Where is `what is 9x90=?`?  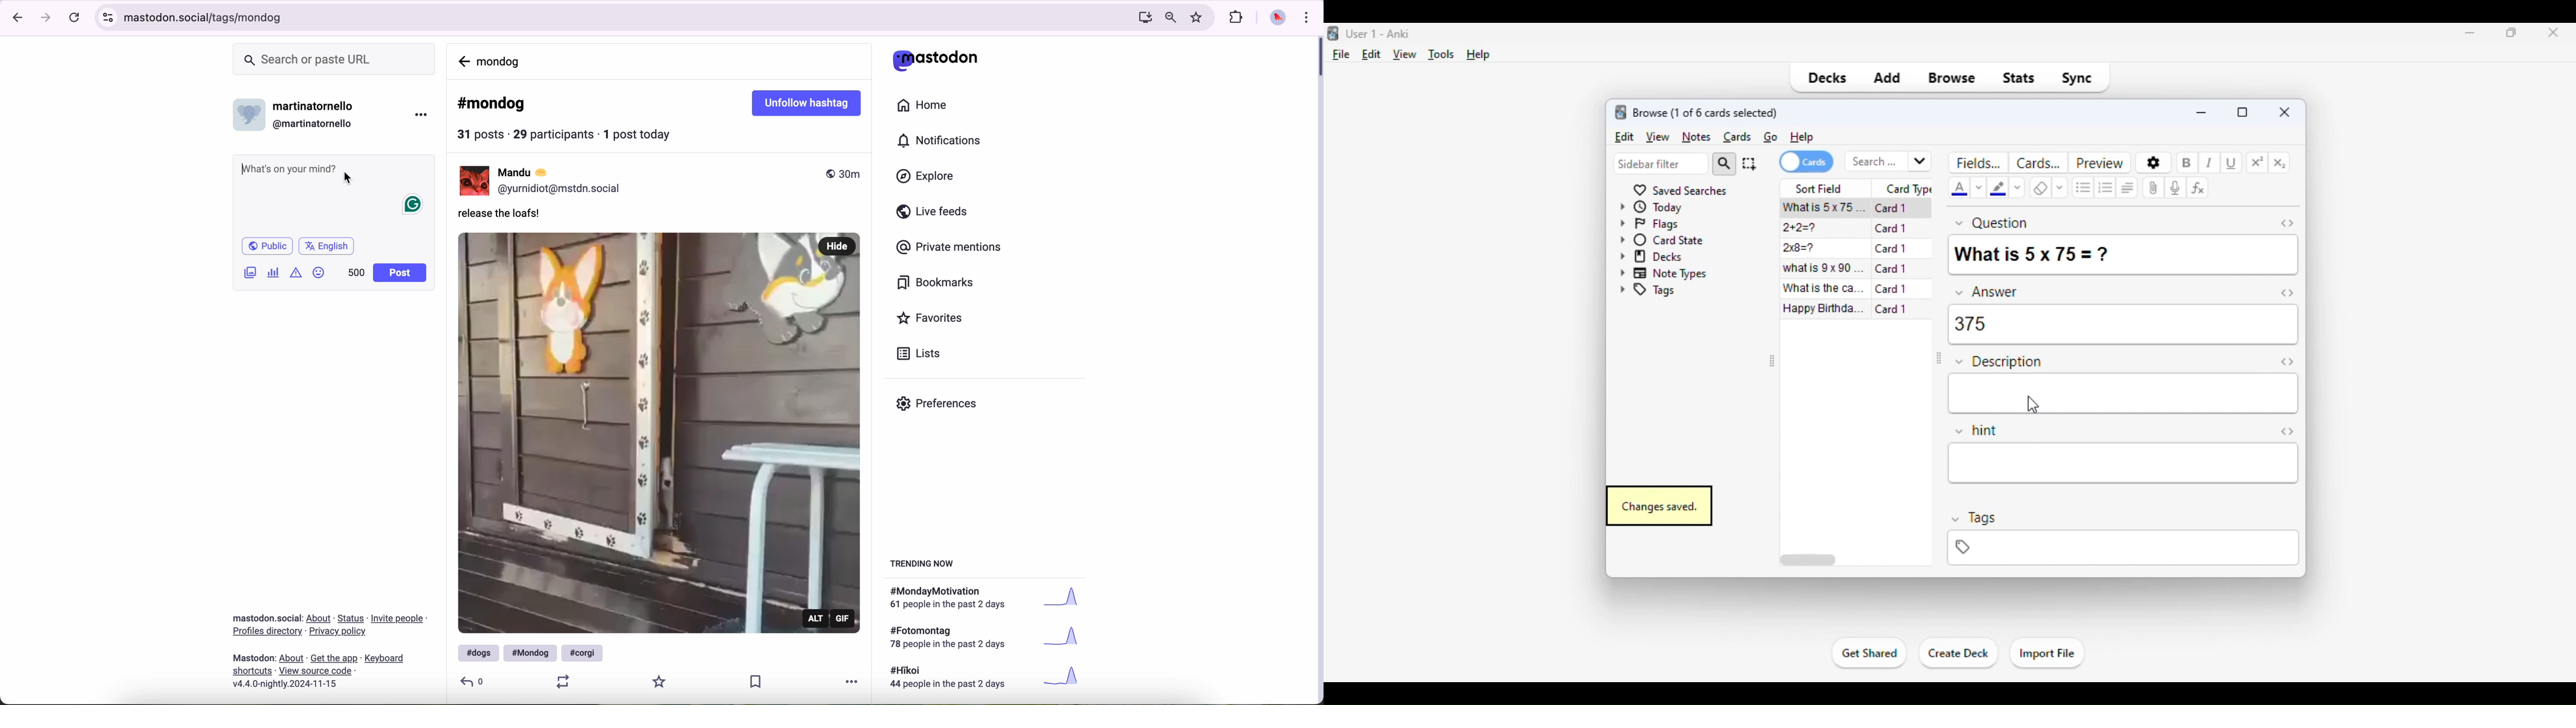
what is 9x90=? is located at coordinates (1823, 268).